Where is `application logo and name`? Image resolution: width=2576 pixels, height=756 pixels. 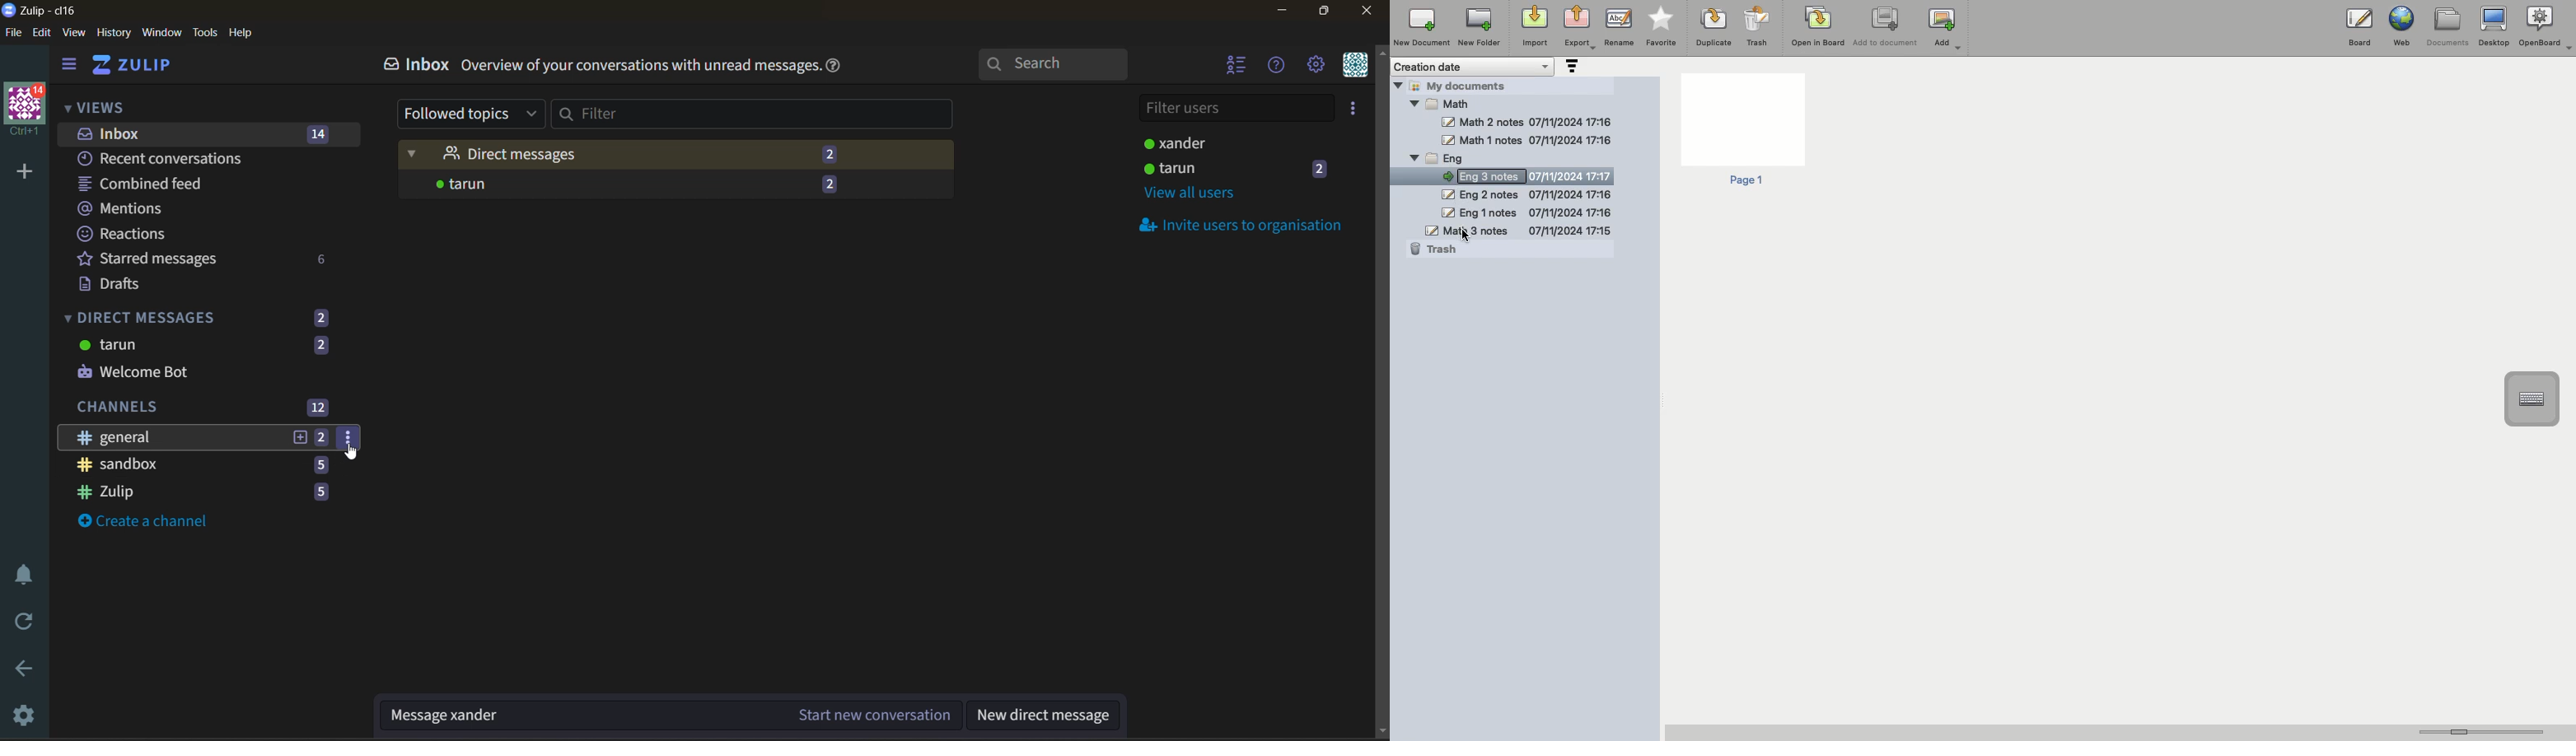 application logo and name is located at coordinates (44, 12).